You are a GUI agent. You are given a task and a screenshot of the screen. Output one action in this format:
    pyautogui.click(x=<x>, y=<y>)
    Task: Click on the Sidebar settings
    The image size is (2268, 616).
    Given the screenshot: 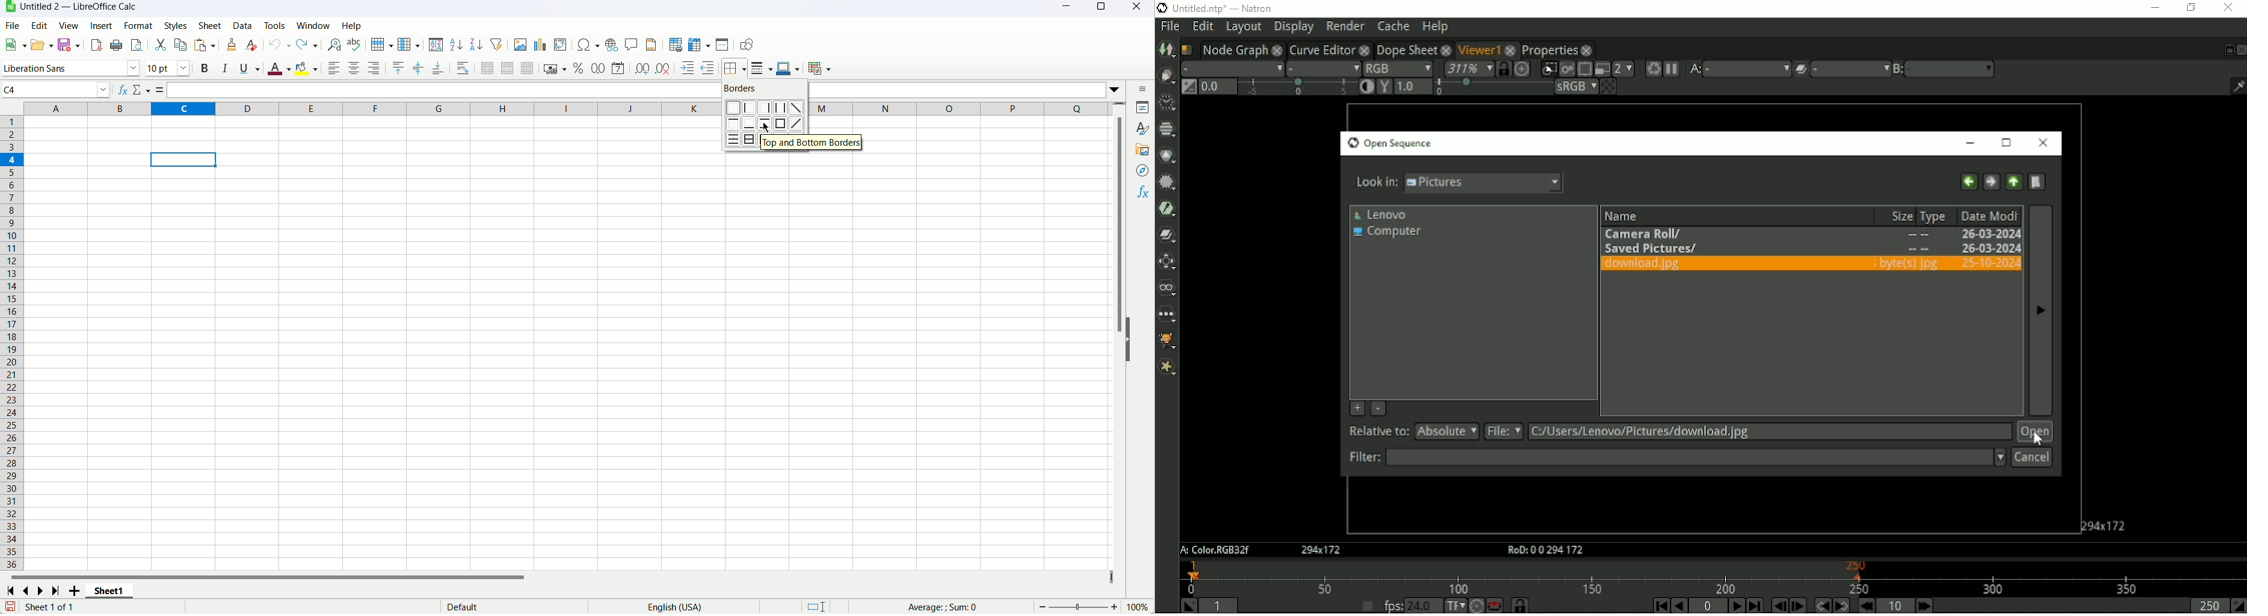 What is the action you would take?
    pyautogui.click(x=1139, y=88)
    